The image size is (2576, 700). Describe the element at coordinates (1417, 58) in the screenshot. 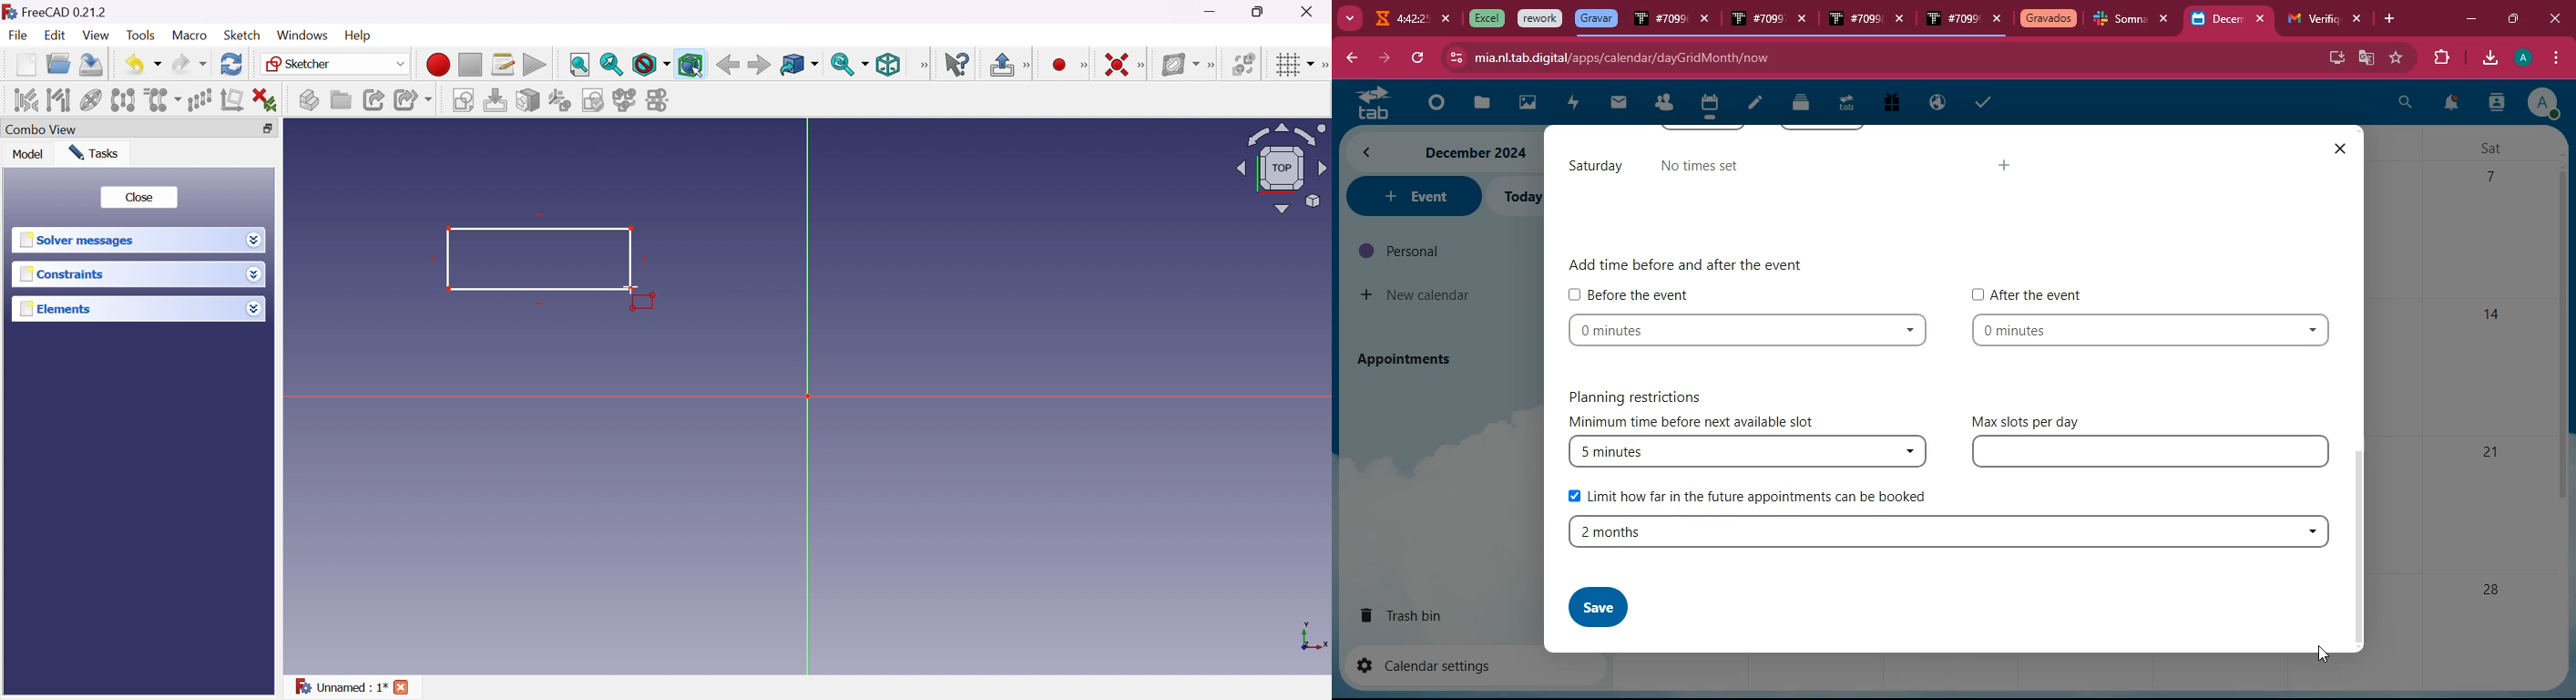

I see `refresh` at that location.